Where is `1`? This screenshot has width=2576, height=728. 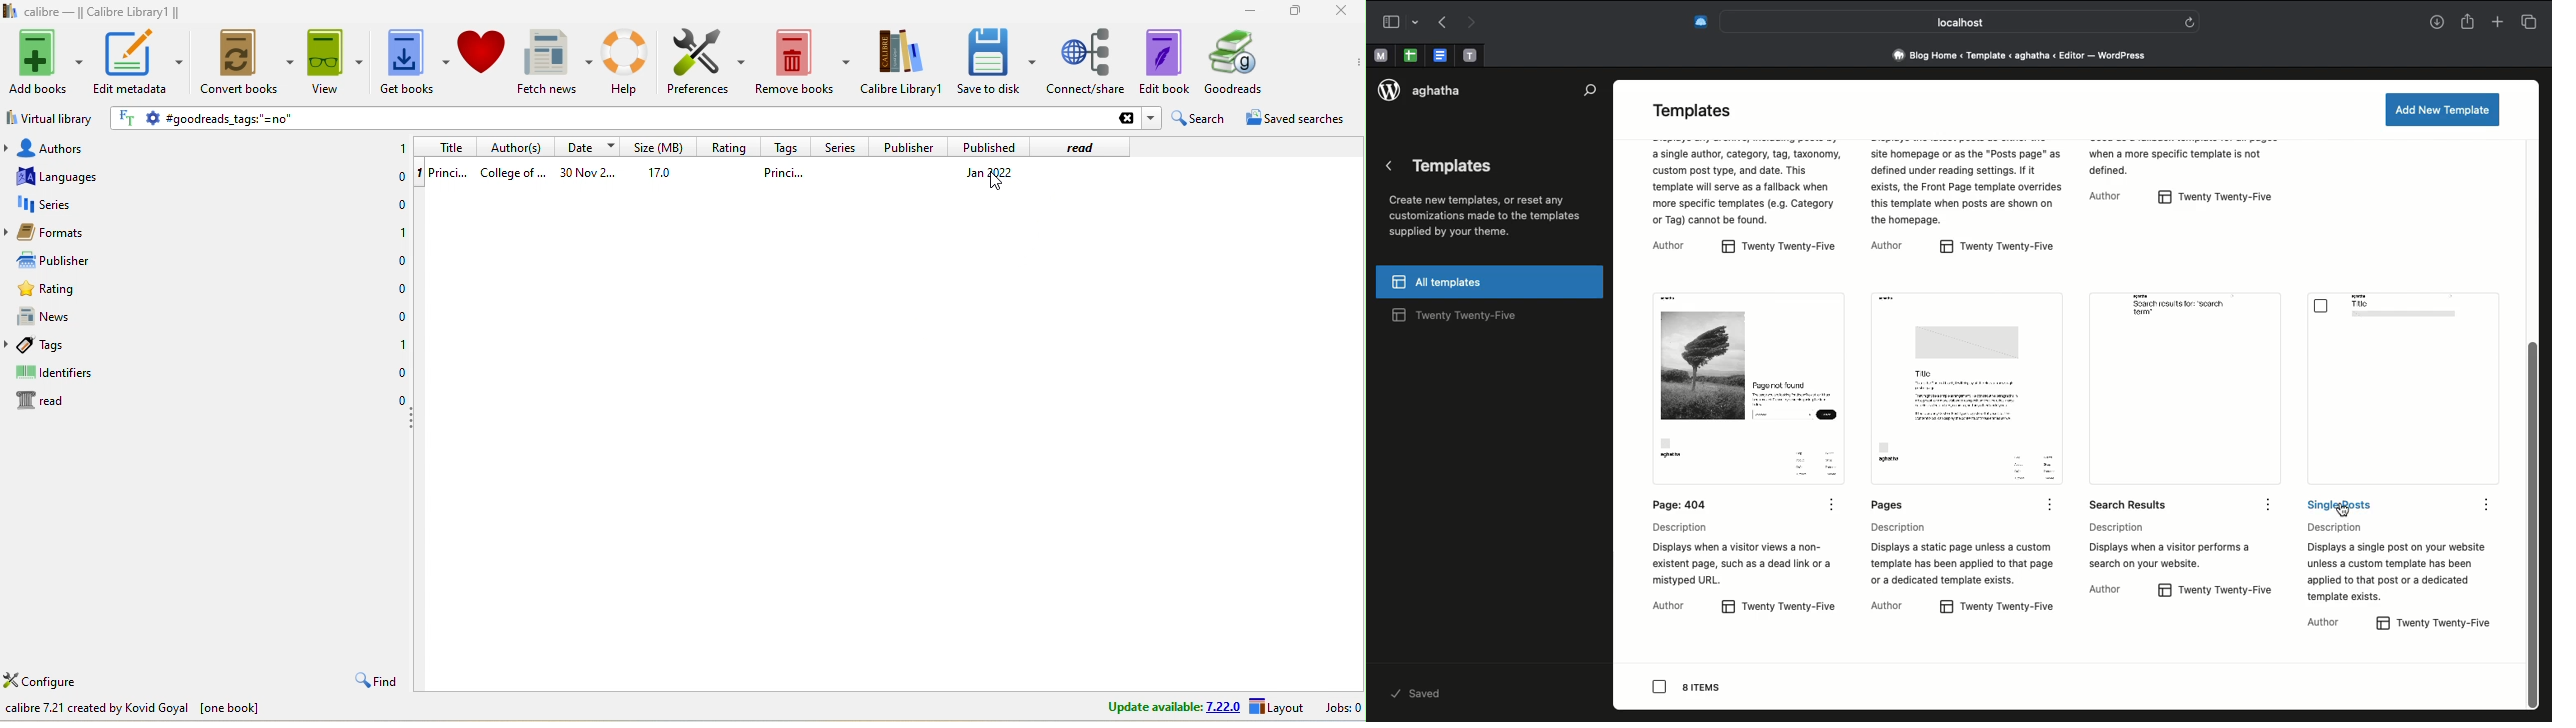
1 is located at coordinates (402, 232).